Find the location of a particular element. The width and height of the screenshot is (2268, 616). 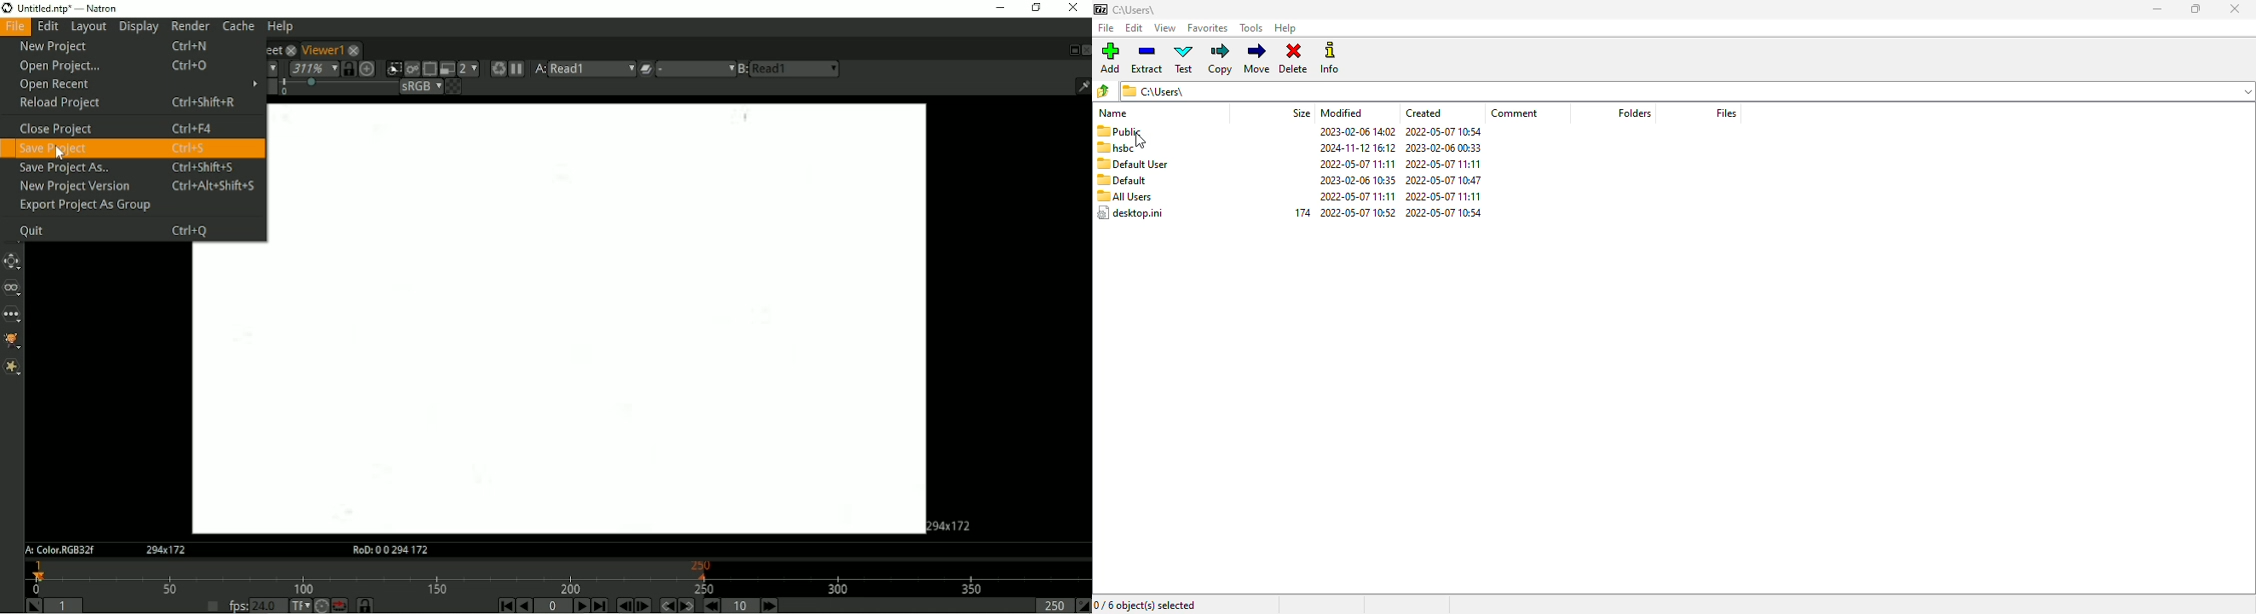

move is located at coordinates (1258, 58).